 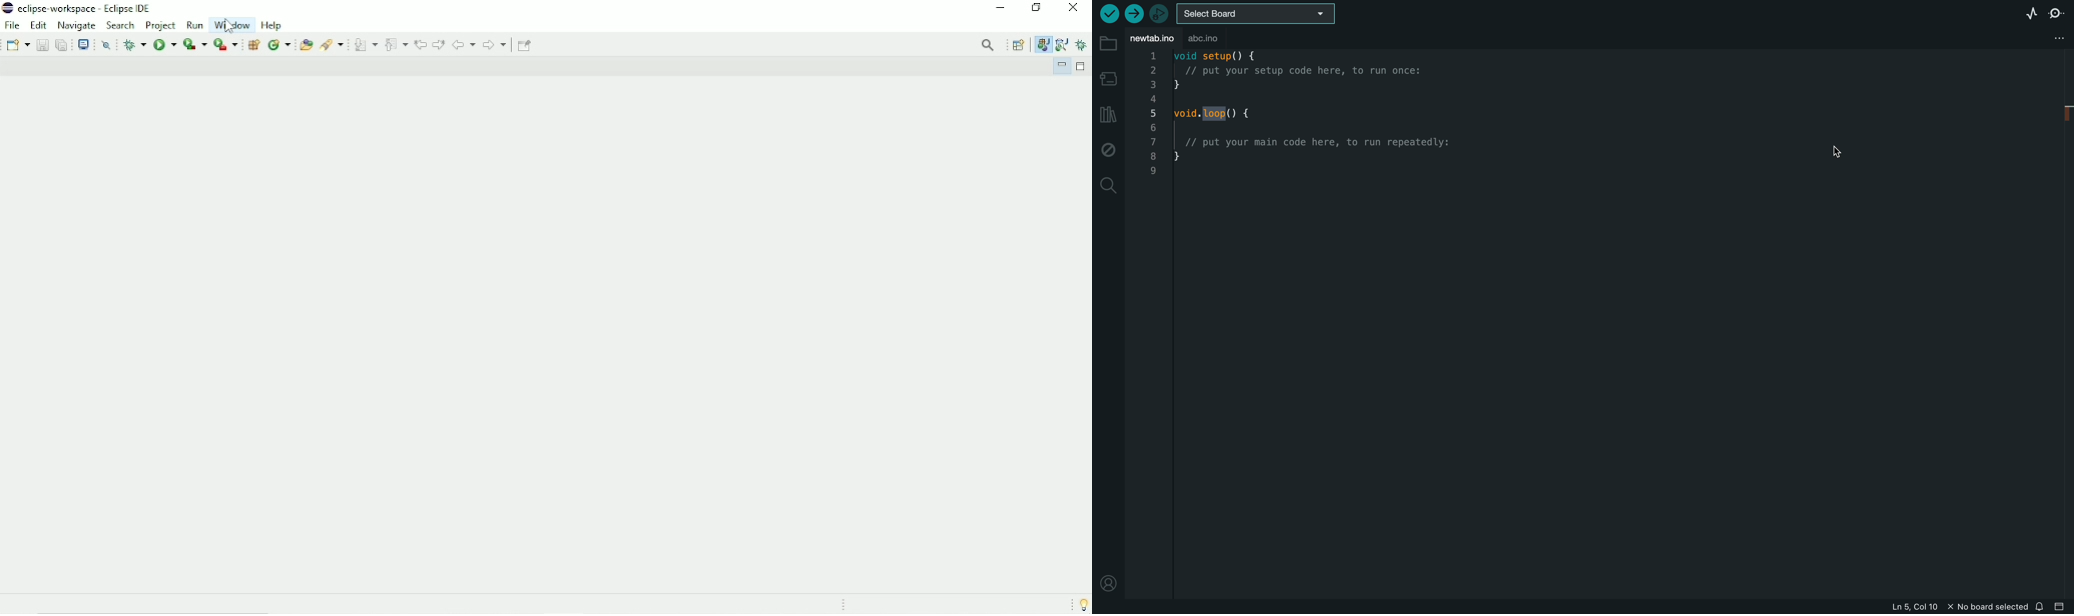 What do you see at coordinates (161, 25) in the screenshot?
I see `Project` at bounding box center [161, 25].